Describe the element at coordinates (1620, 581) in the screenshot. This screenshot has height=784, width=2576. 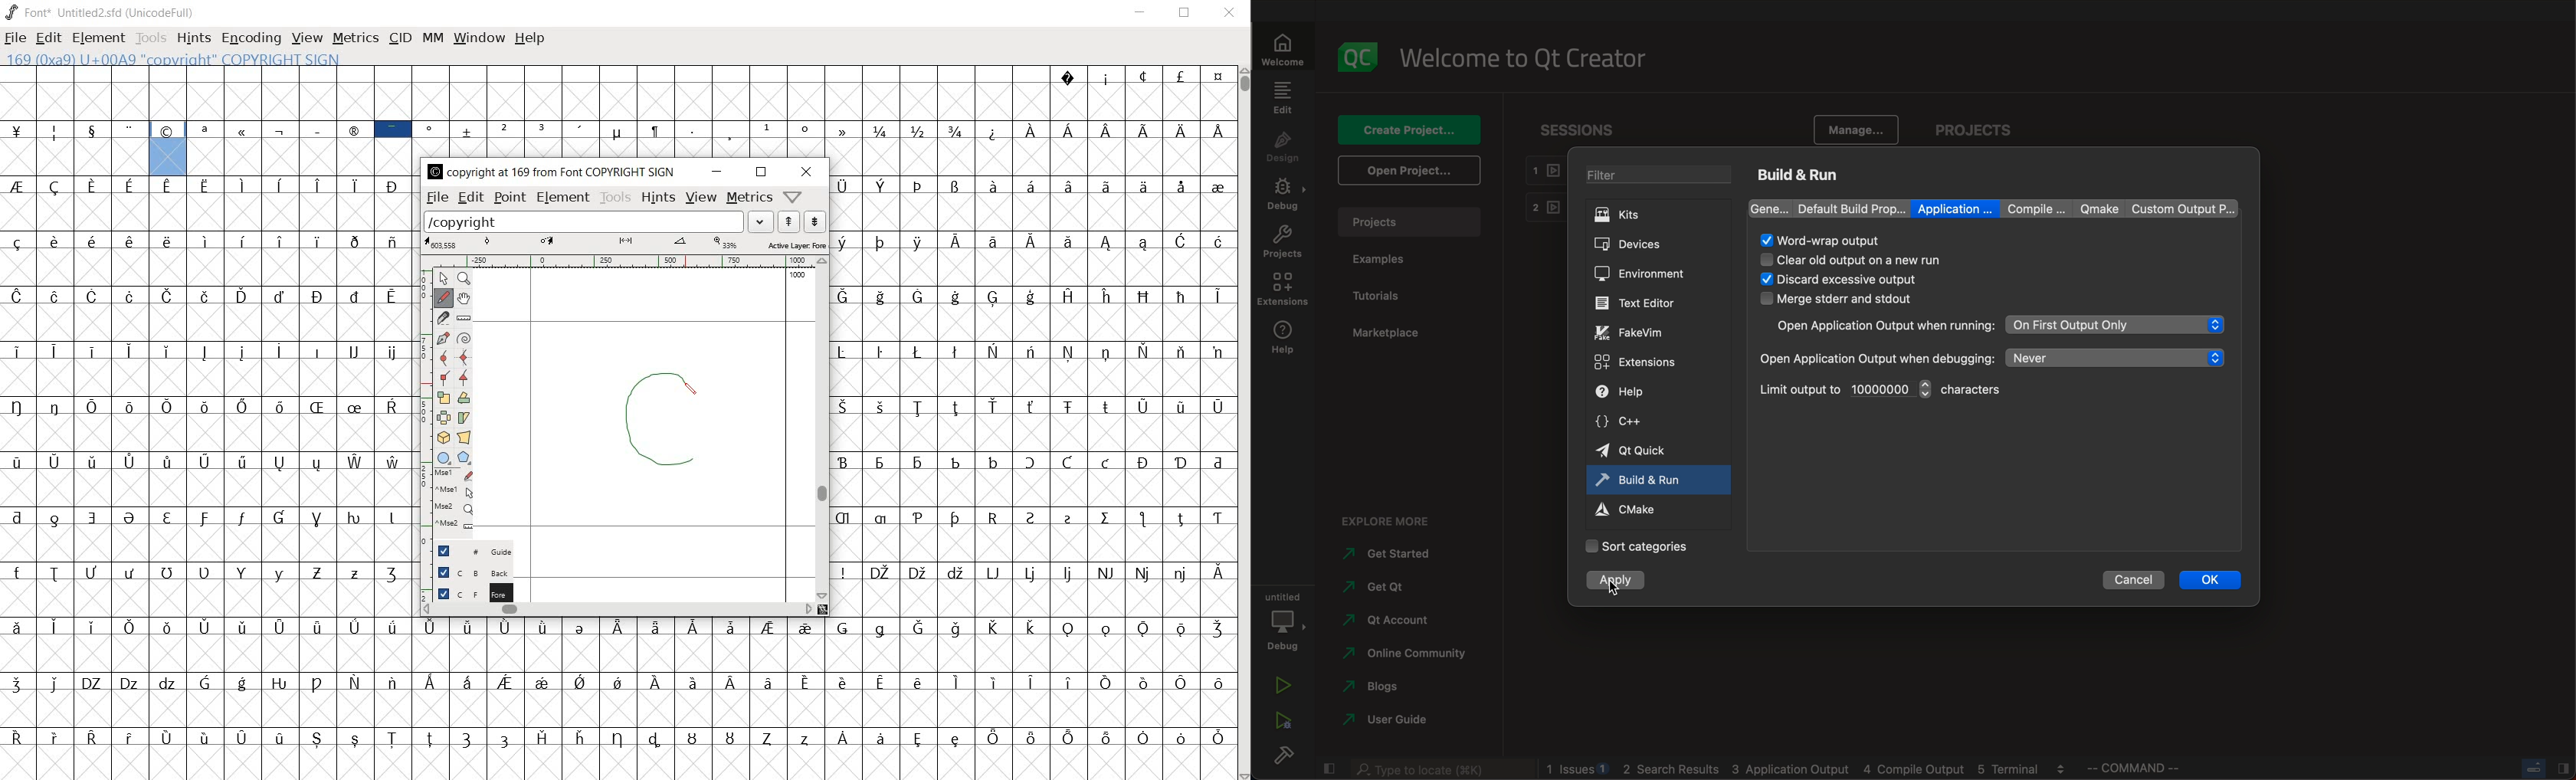
I see `clicked` at that location.